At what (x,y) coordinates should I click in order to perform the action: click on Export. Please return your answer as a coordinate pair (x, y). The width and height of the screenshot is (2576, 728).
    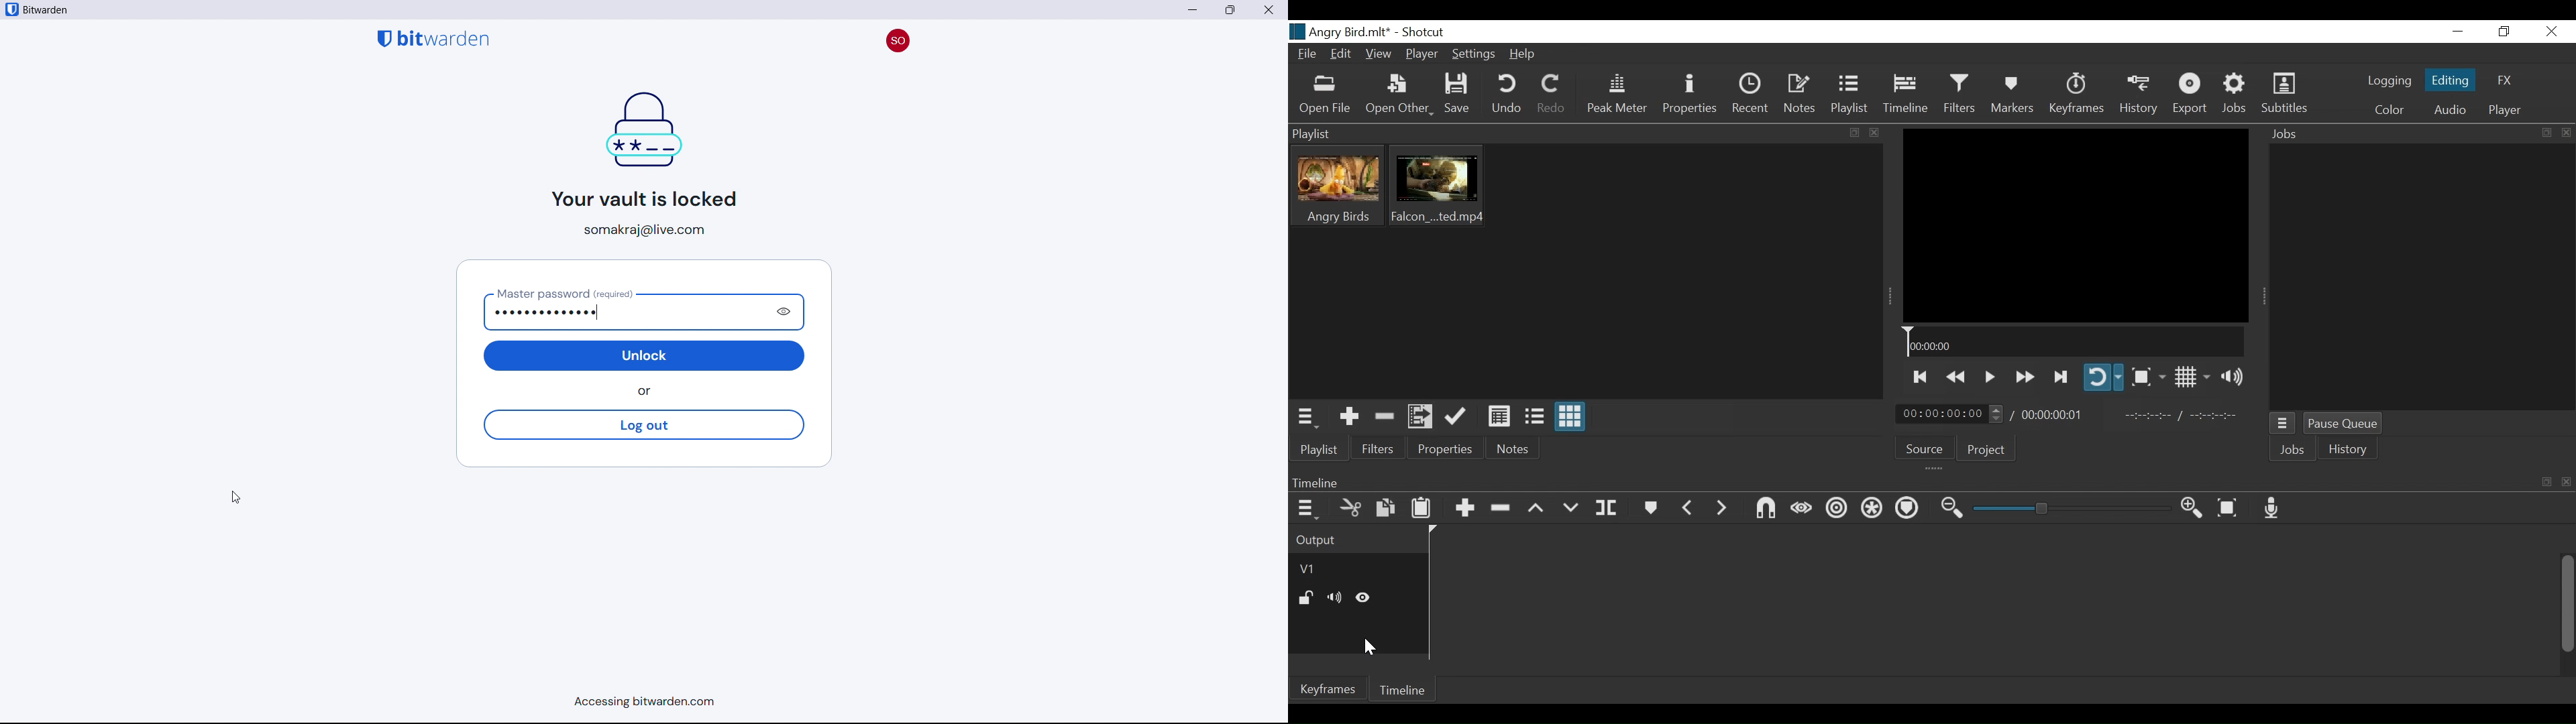
    Looking at the image, I should click on (2190, 95).